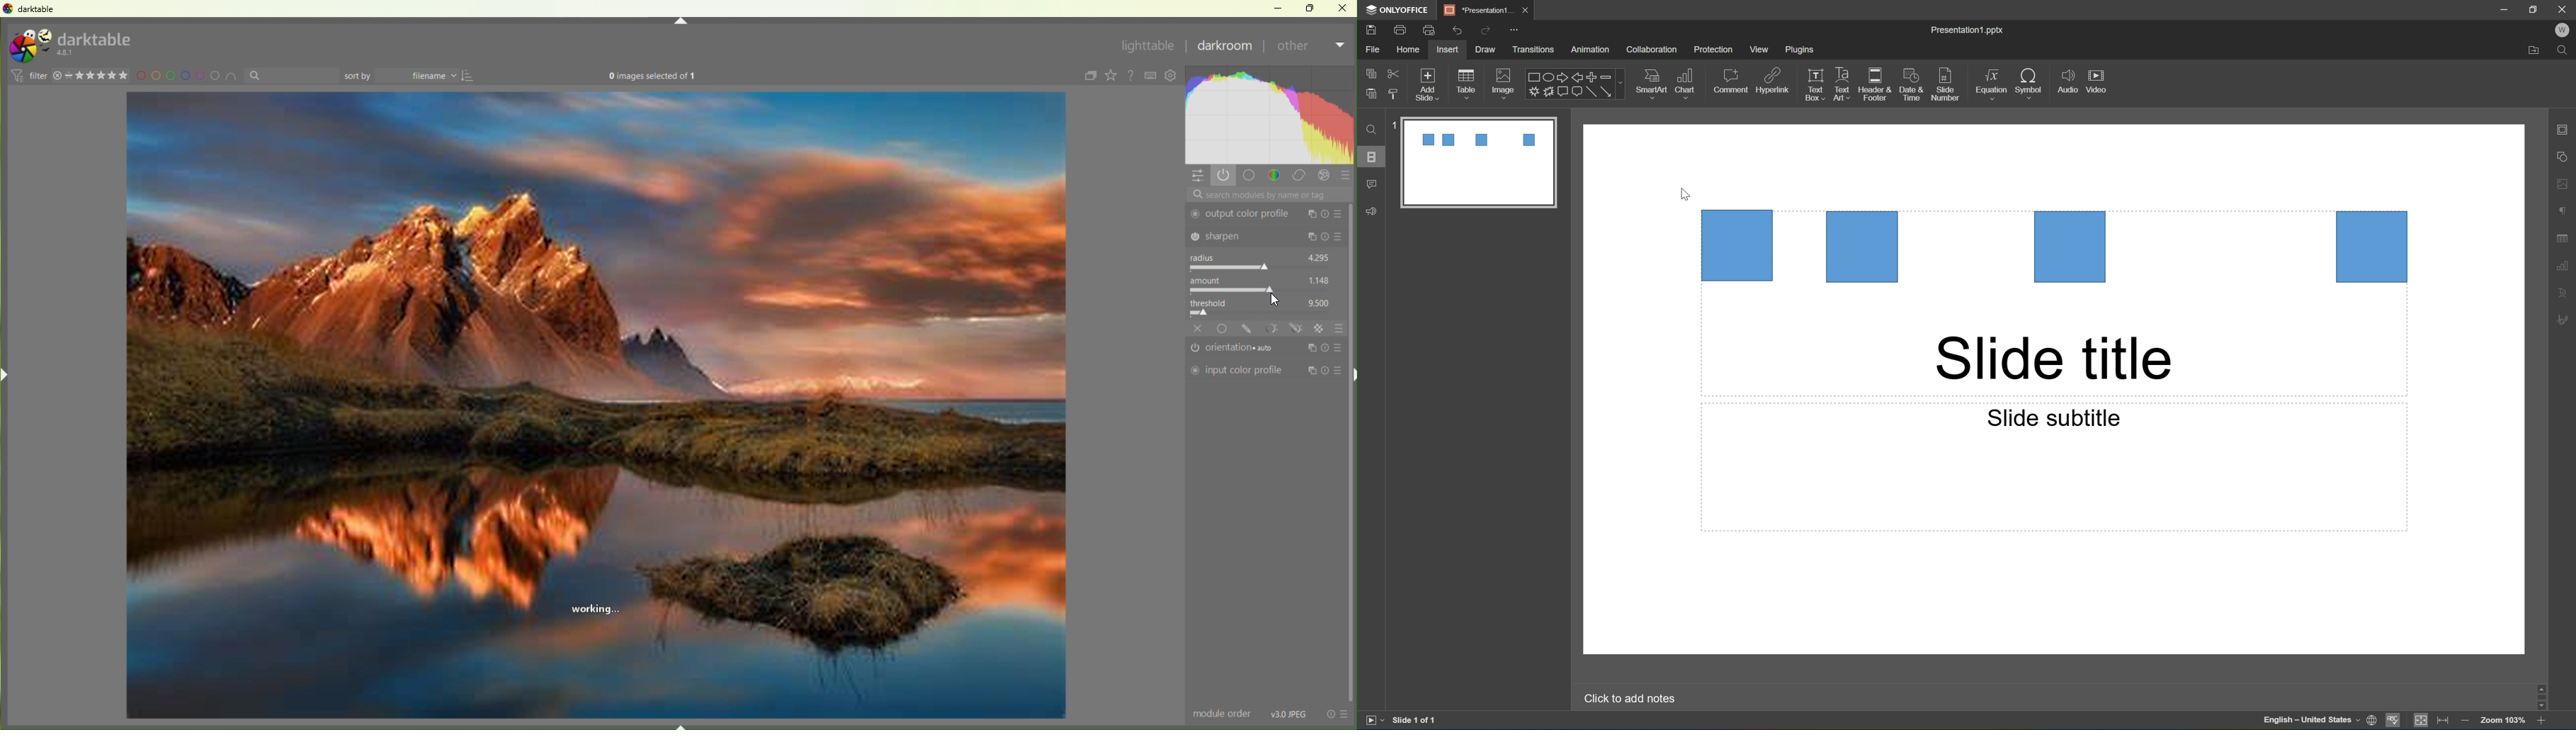 The width and height of the screenshot is (2576, 756). I want to click on Effects, so click(1320, 328).